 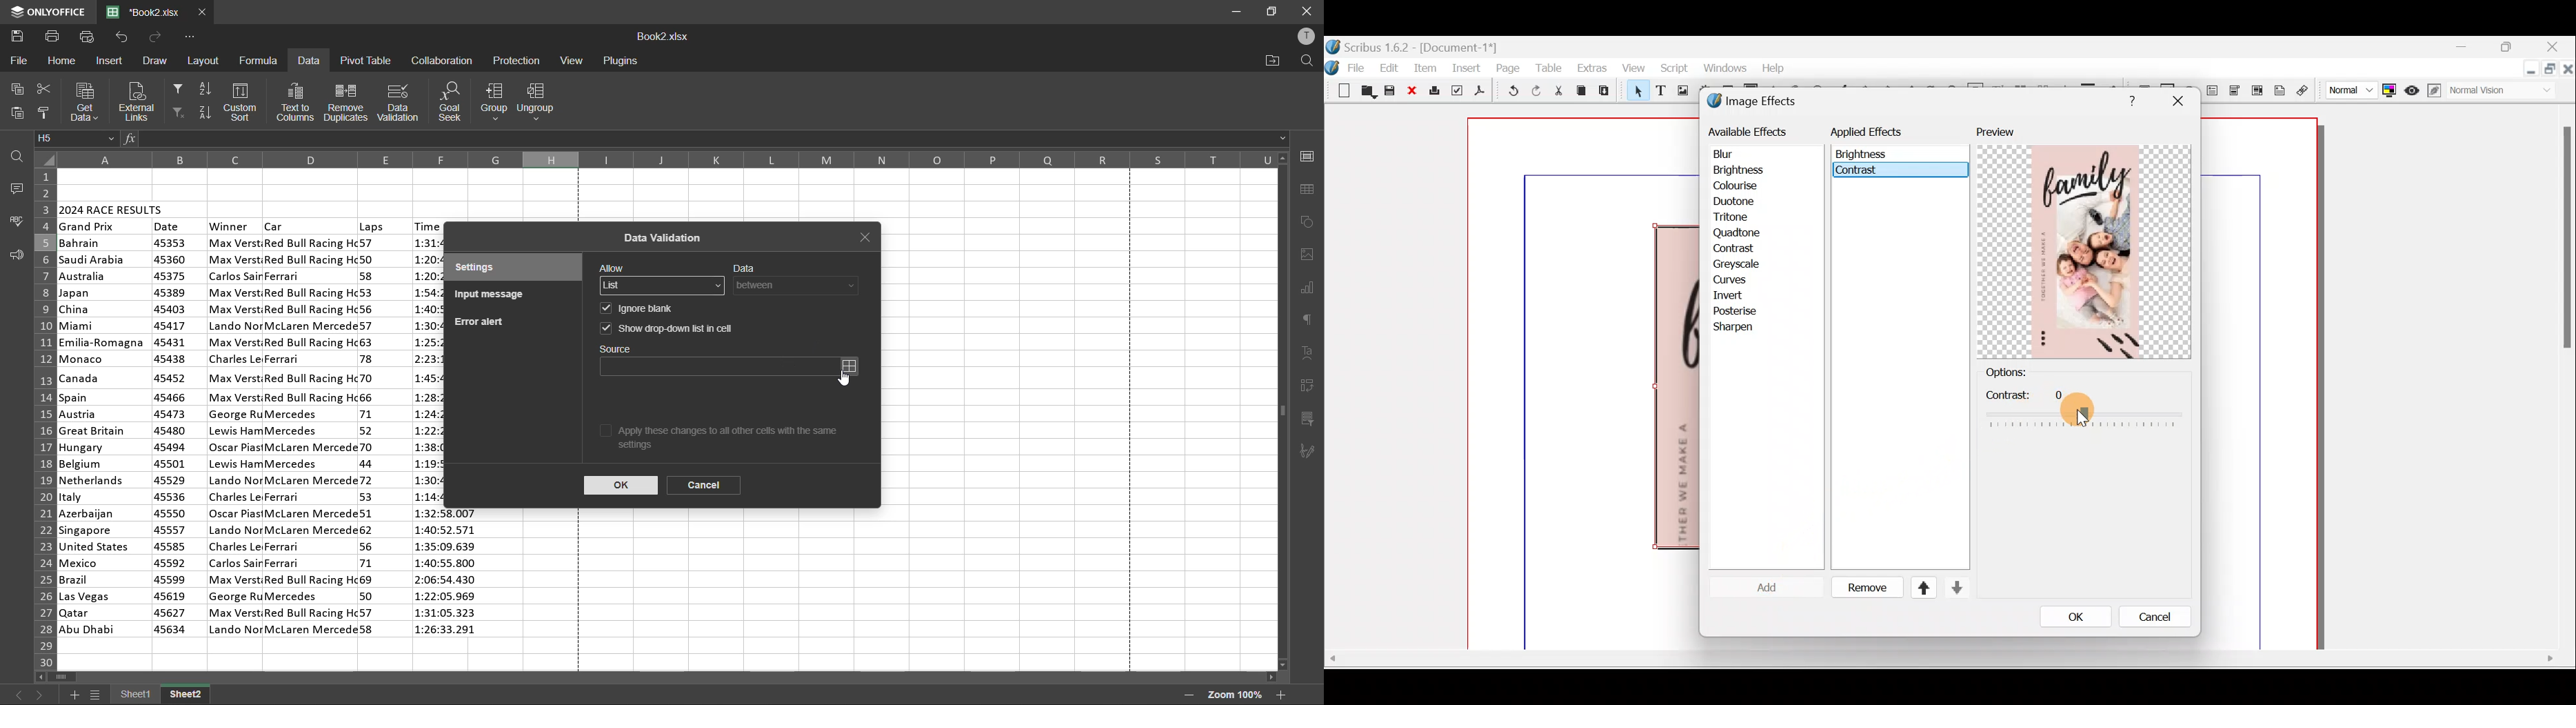 I want to click on find, so click(x=19, y=156).